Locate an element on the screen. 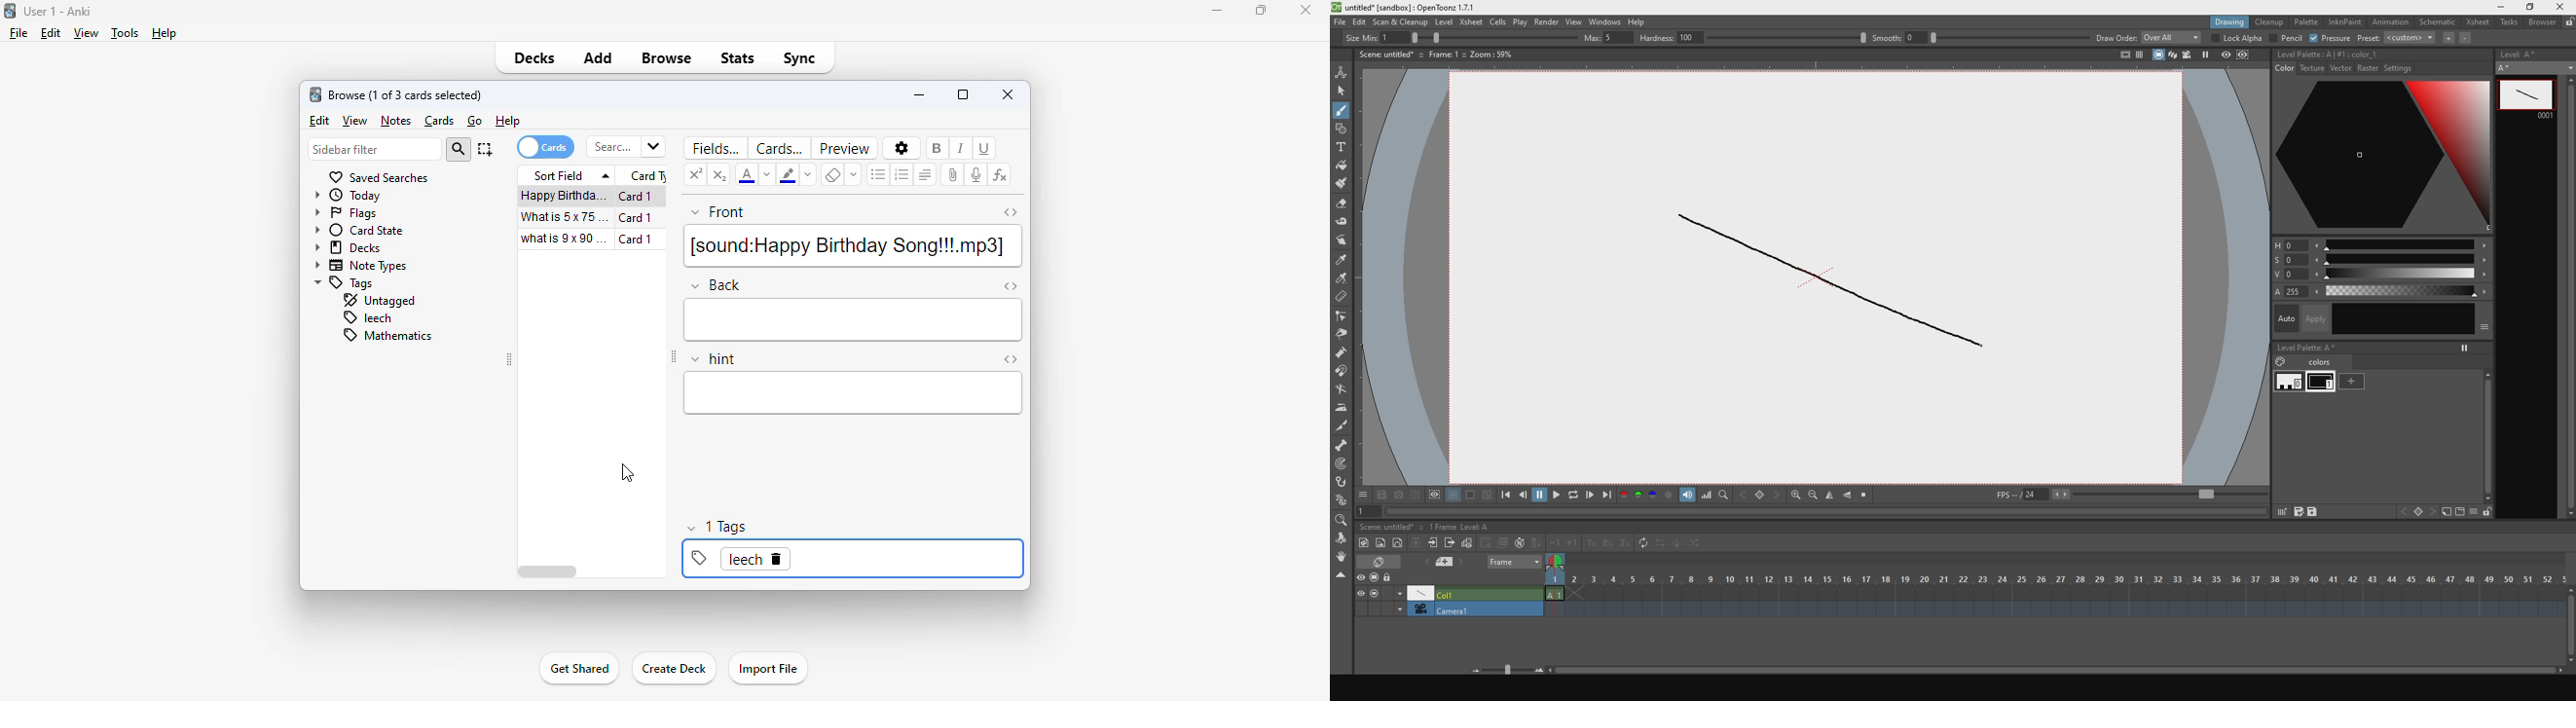  superscript is located at coordinates (696, 173).